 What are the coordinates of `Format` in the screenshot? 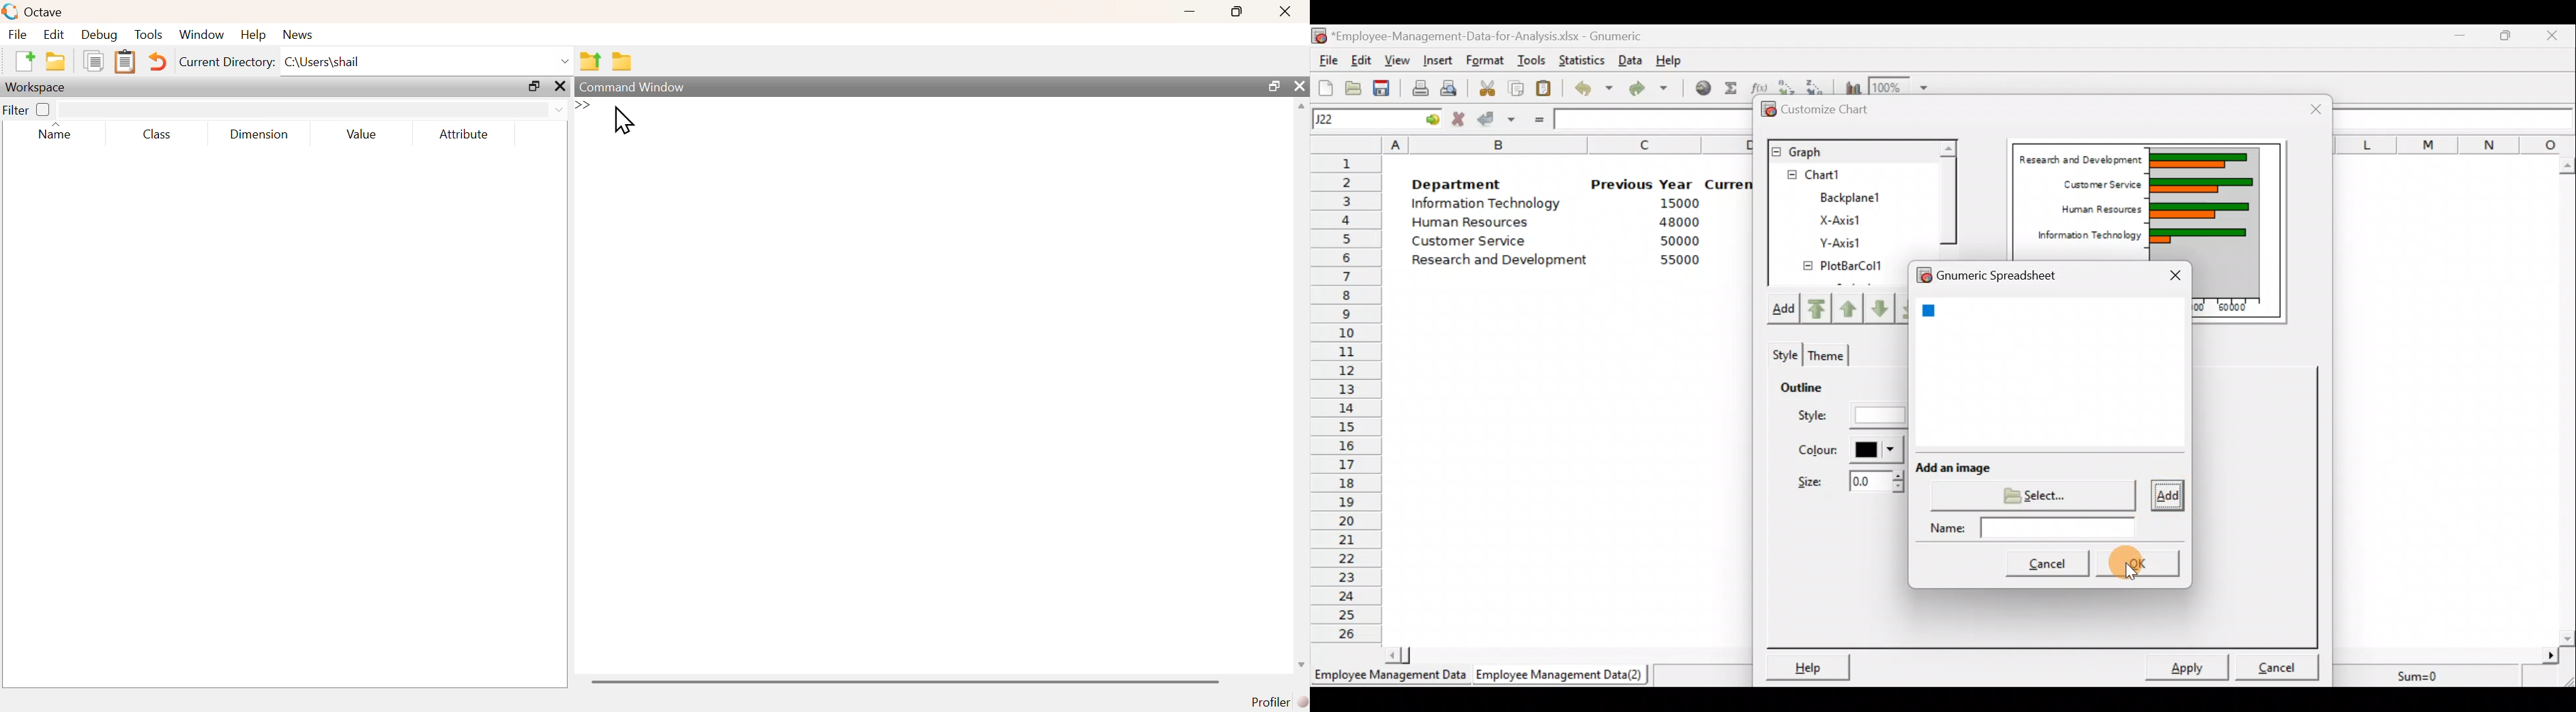 It's located at (1487, 59).